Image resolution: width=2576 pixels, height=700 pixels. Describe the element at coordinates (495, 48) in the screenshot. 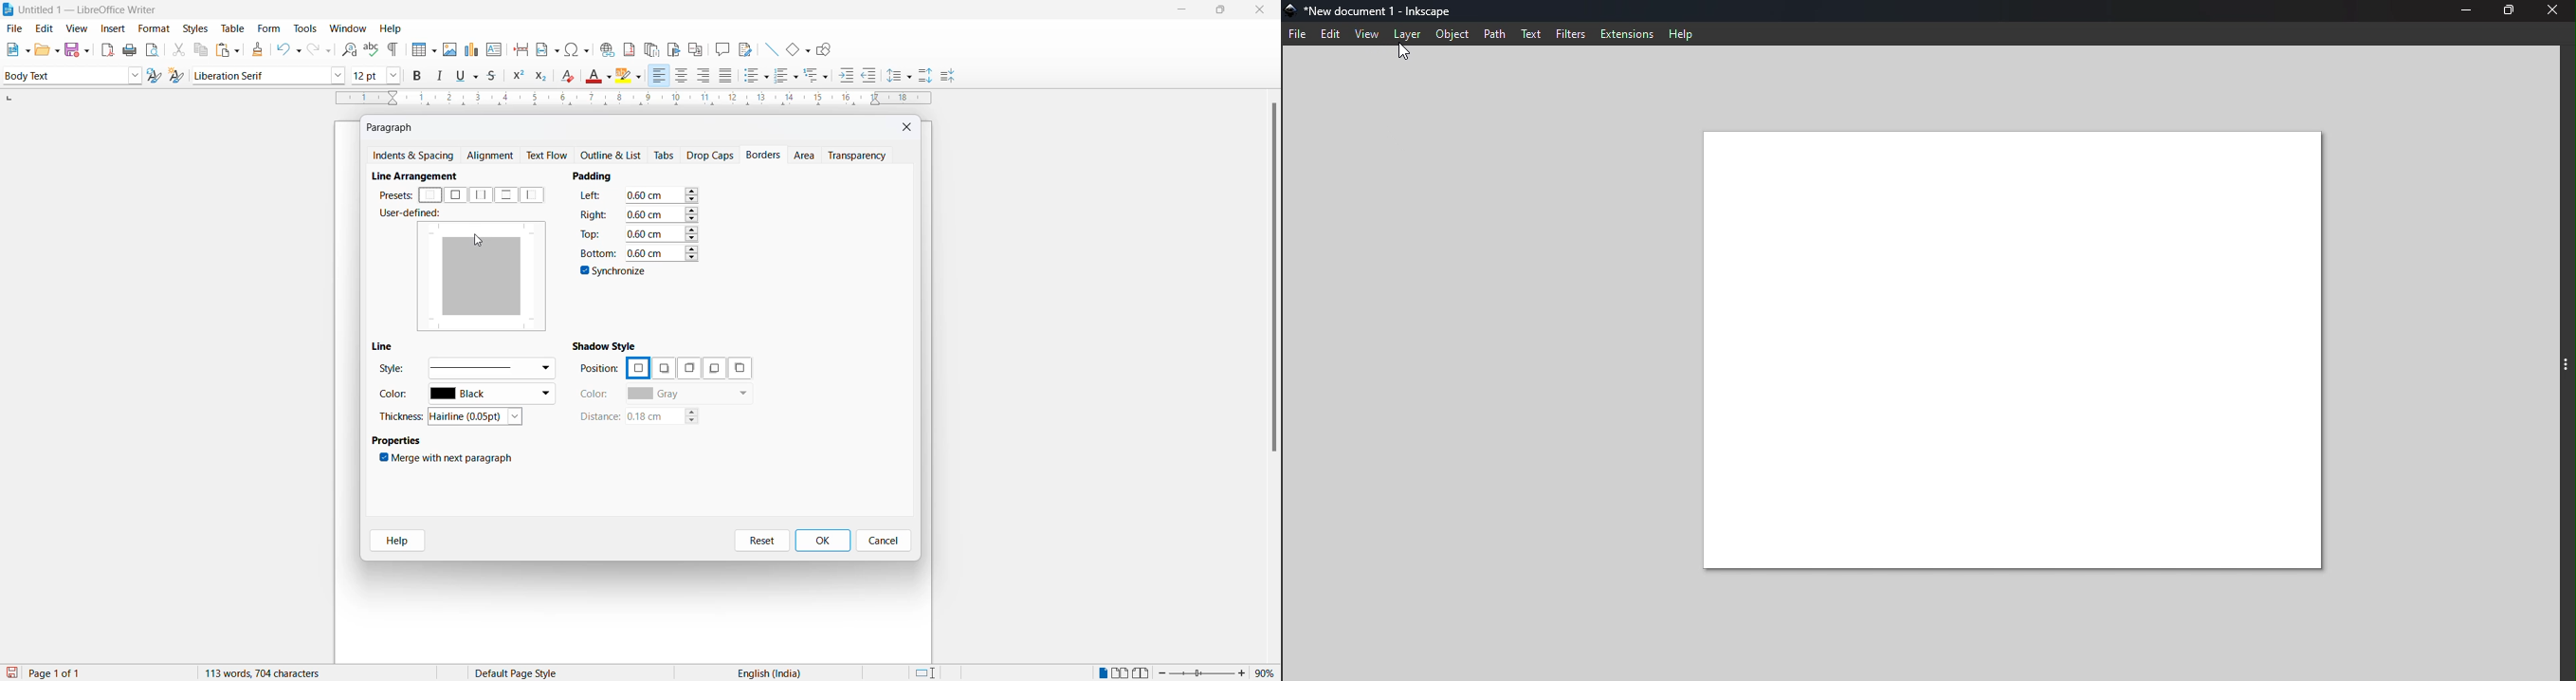

I see `insert text` at that location.